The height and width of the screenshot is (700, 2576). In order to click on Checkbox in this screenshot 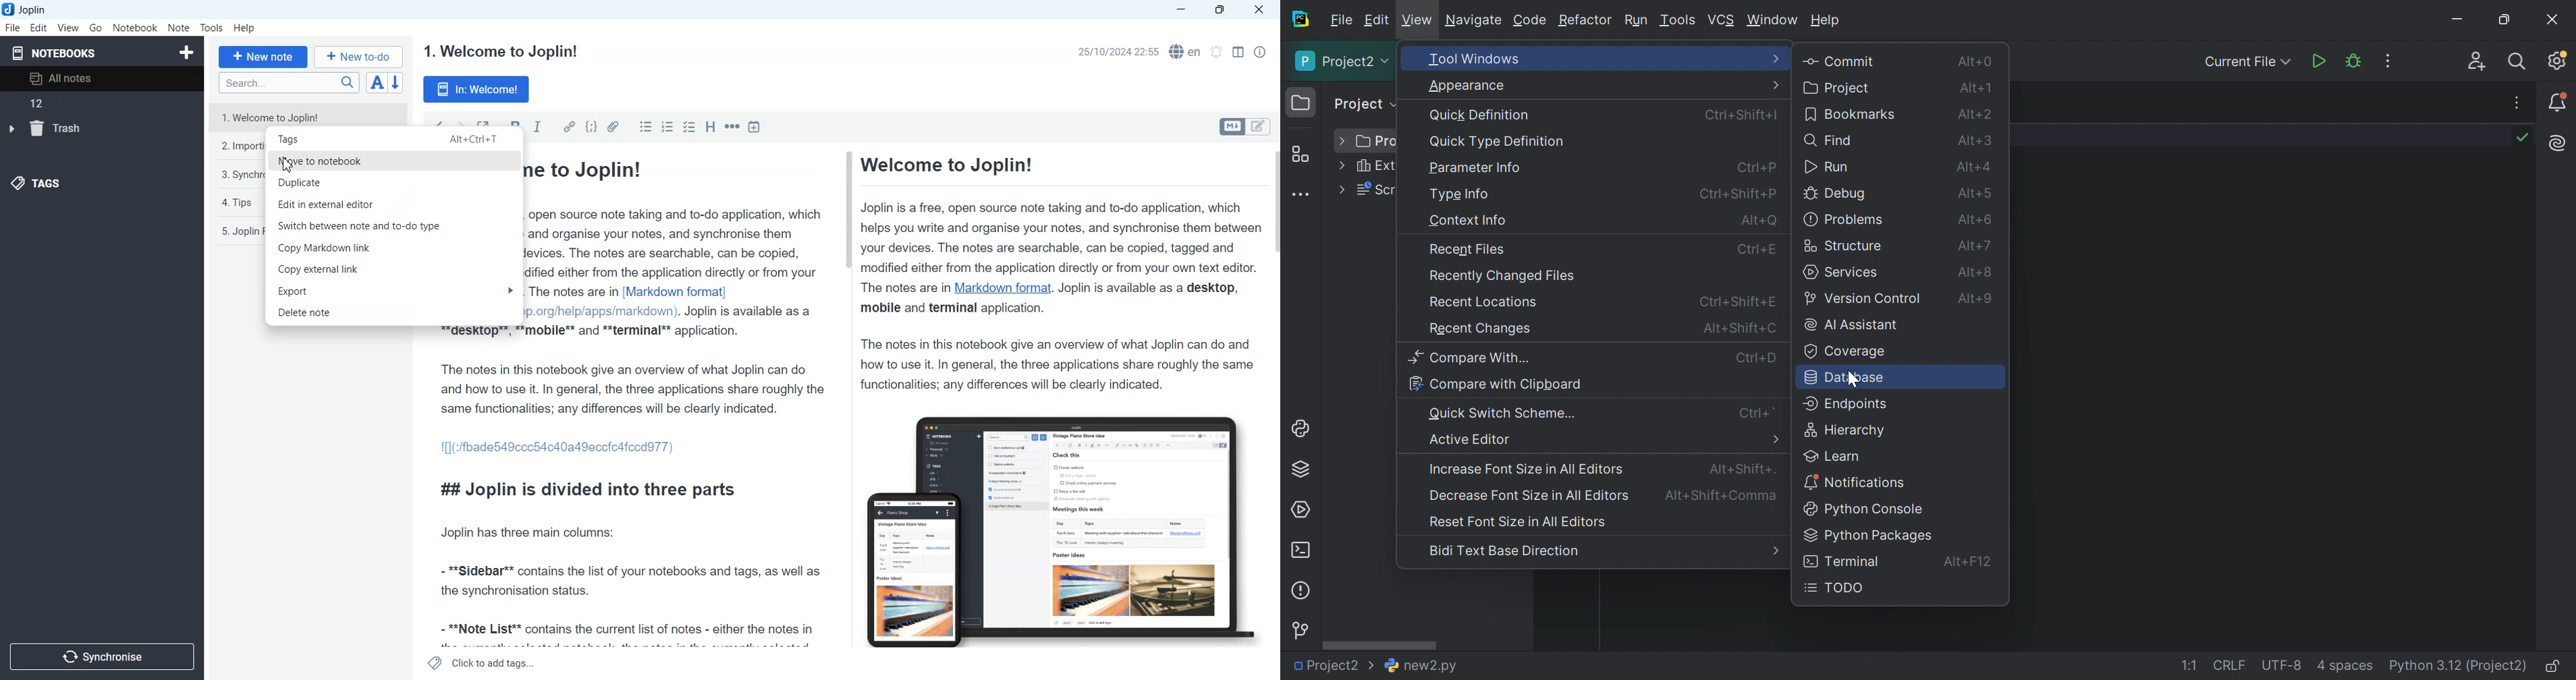, I will do `click(691, 127)`.